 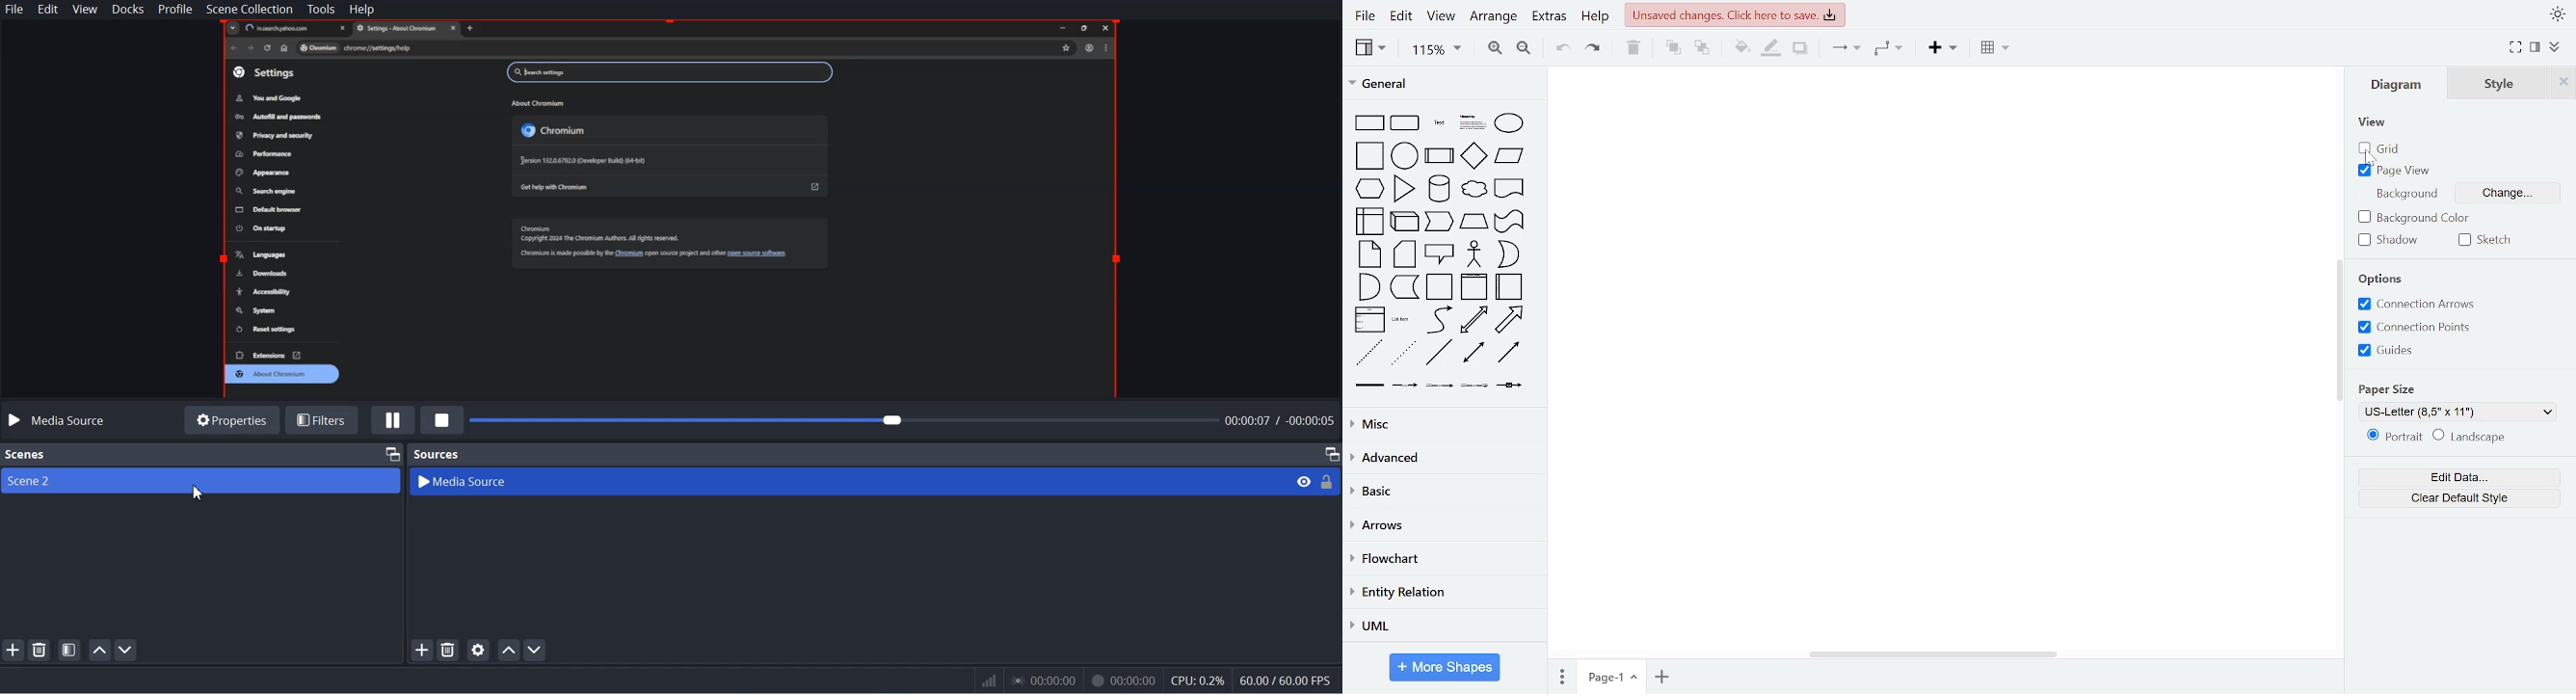 What do you see at coordinates (905, 420) in the screenshot?
I see `File time adjuster` at bounding box center [905, 420].